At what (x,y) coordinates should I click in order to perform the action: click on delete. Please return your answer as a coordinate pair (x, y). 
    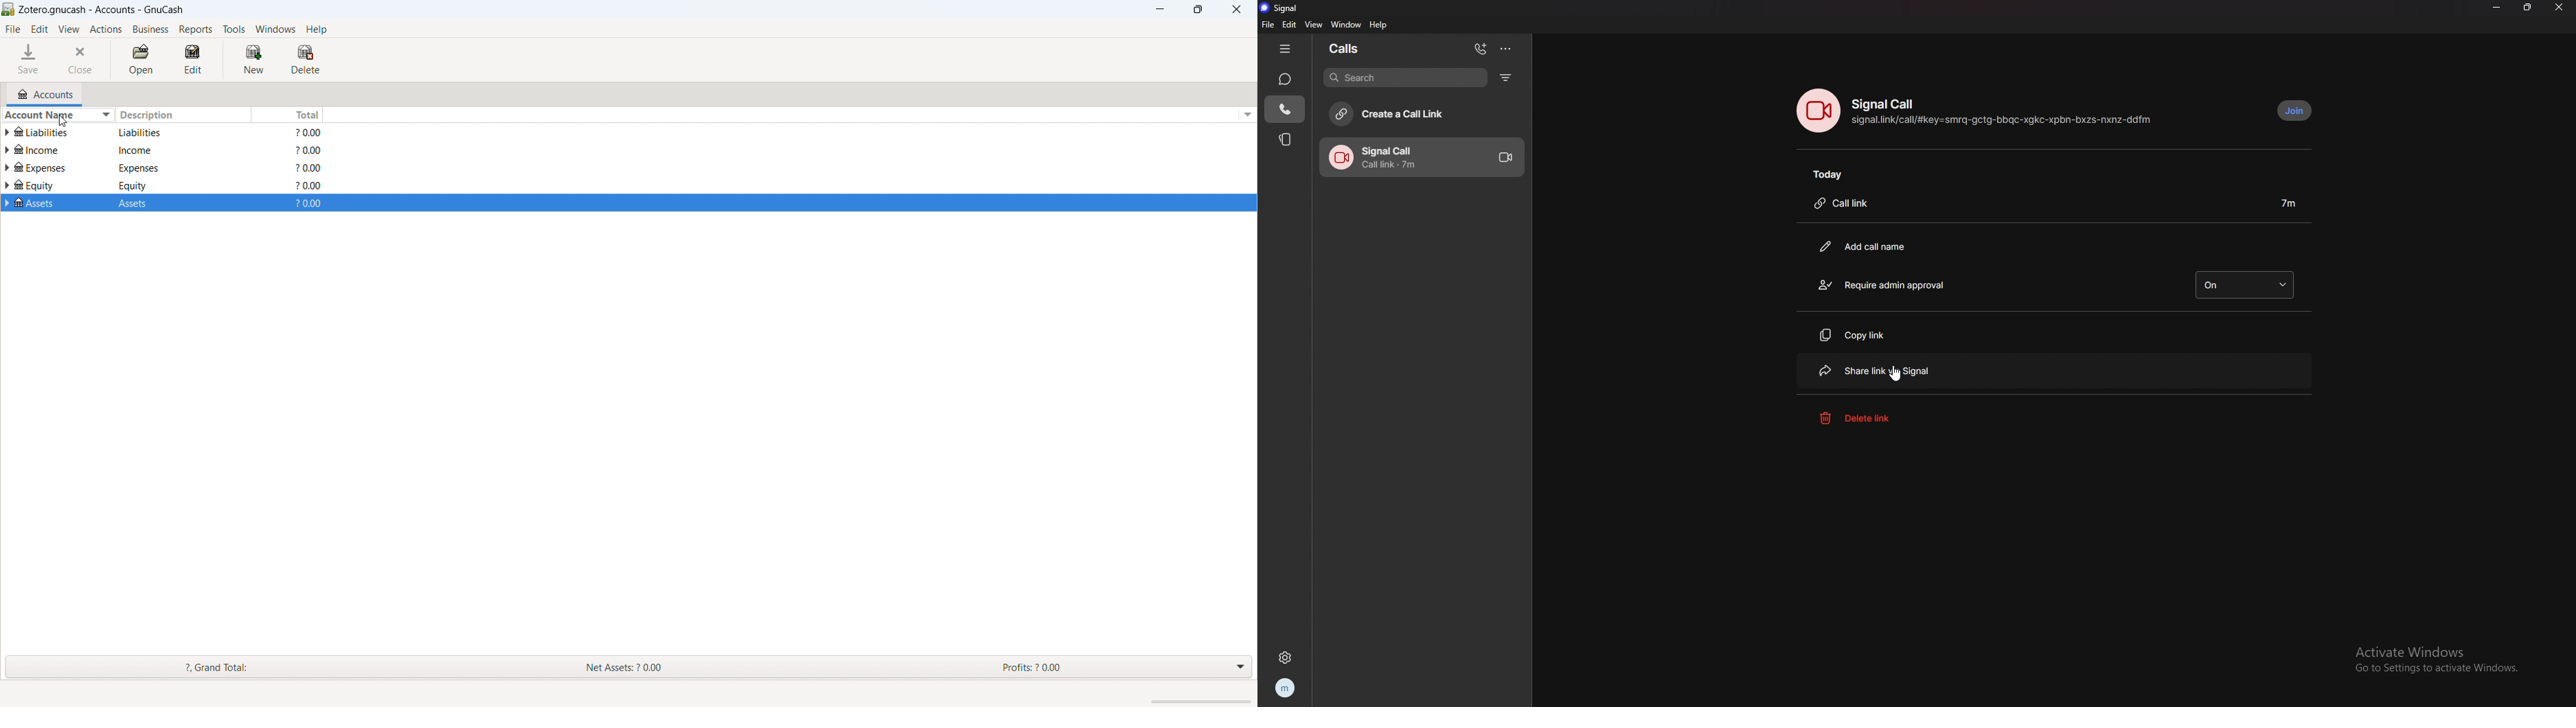
    Looking at the image, I should click on (306, 60).